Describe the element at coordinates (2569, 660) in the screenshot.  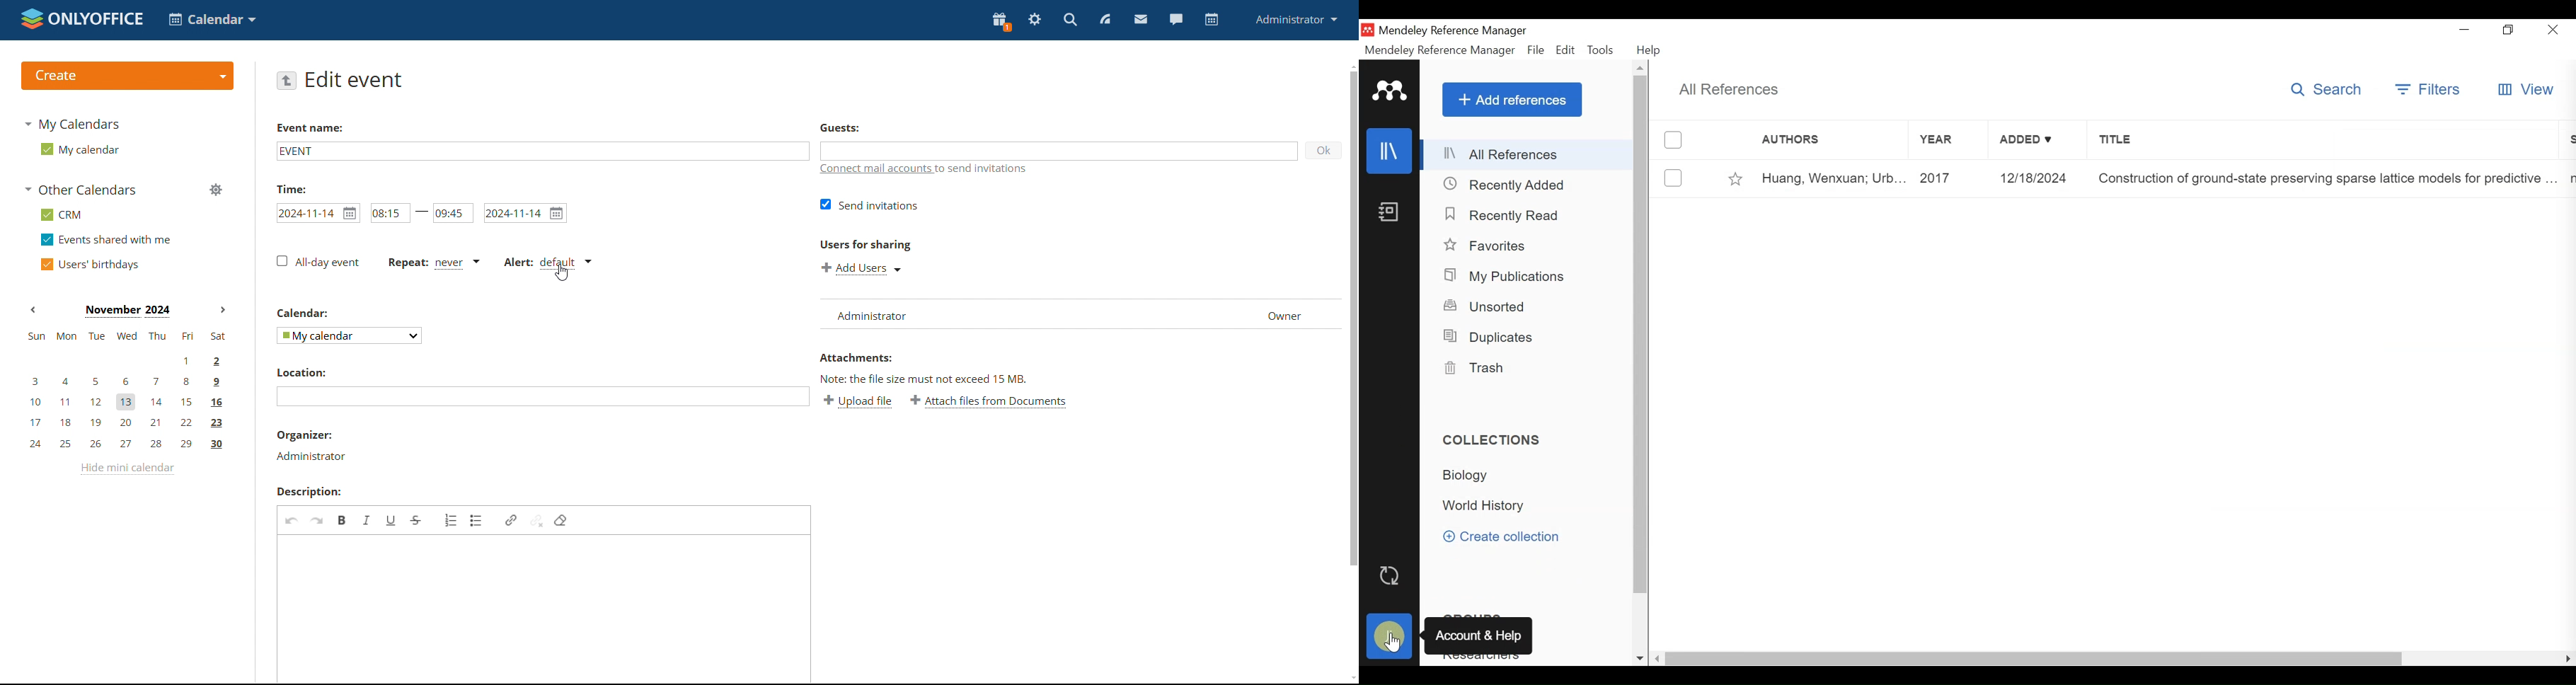
I see `Scroll Right` at that location.